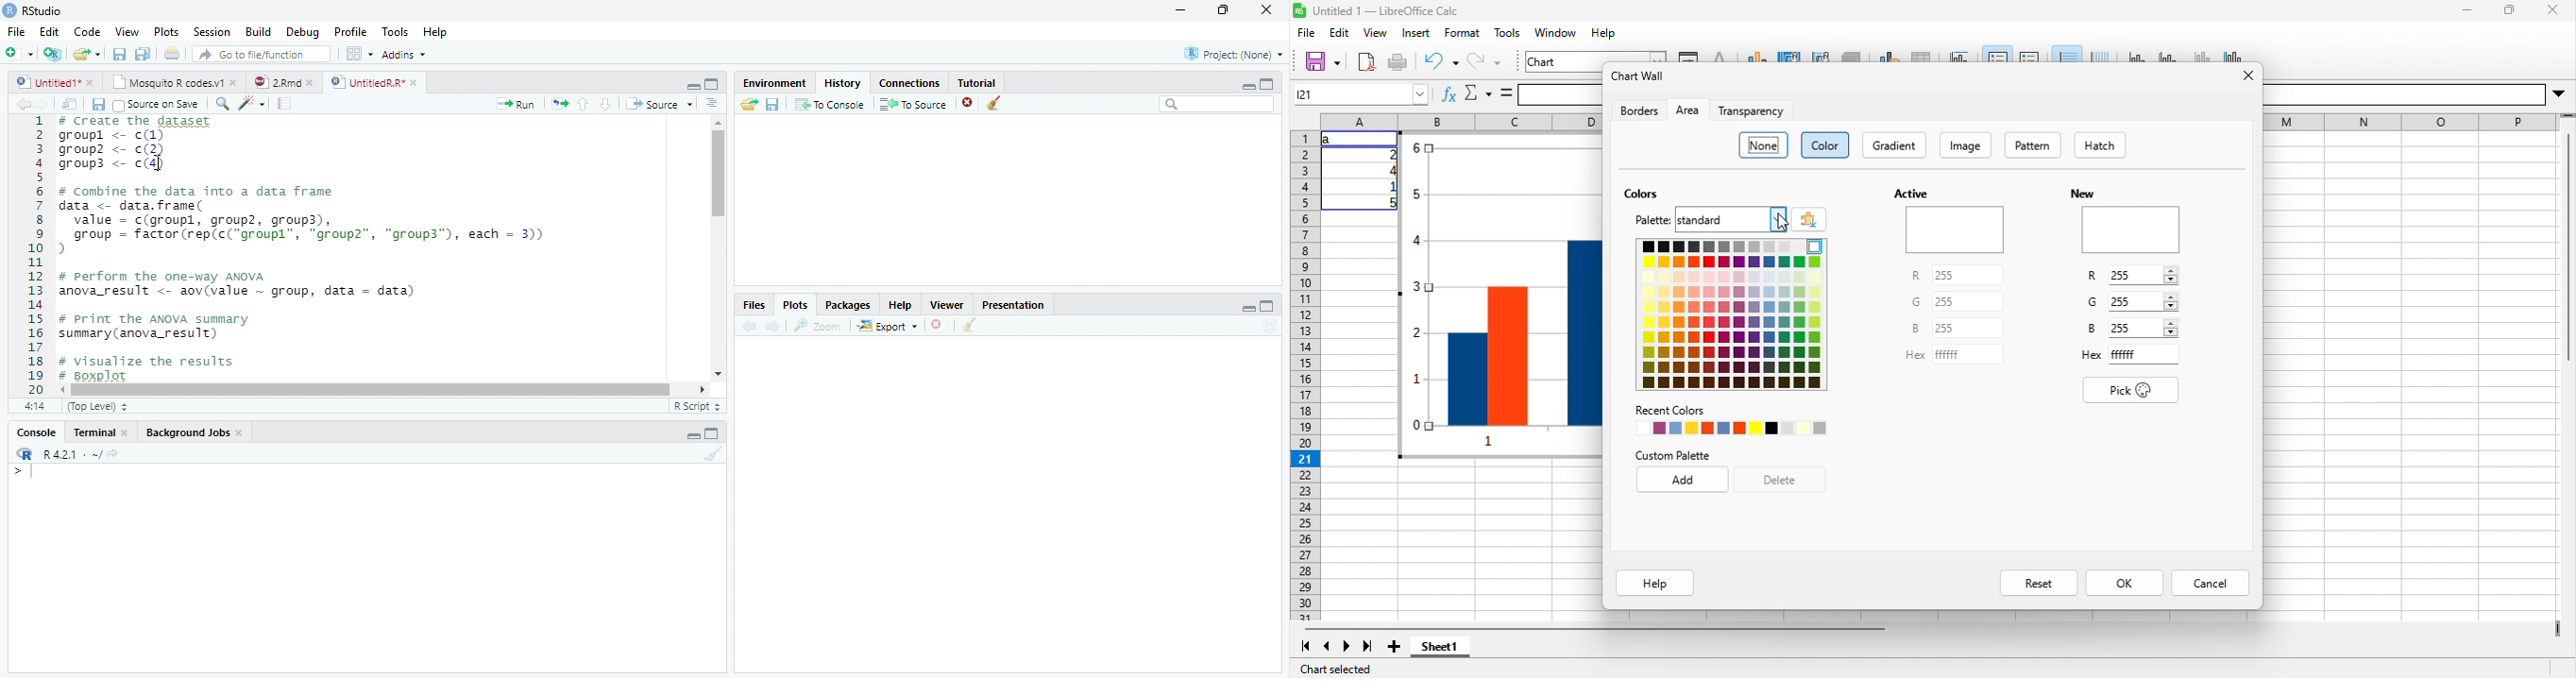  I want to click on Go to previous section, so click(583, 103).